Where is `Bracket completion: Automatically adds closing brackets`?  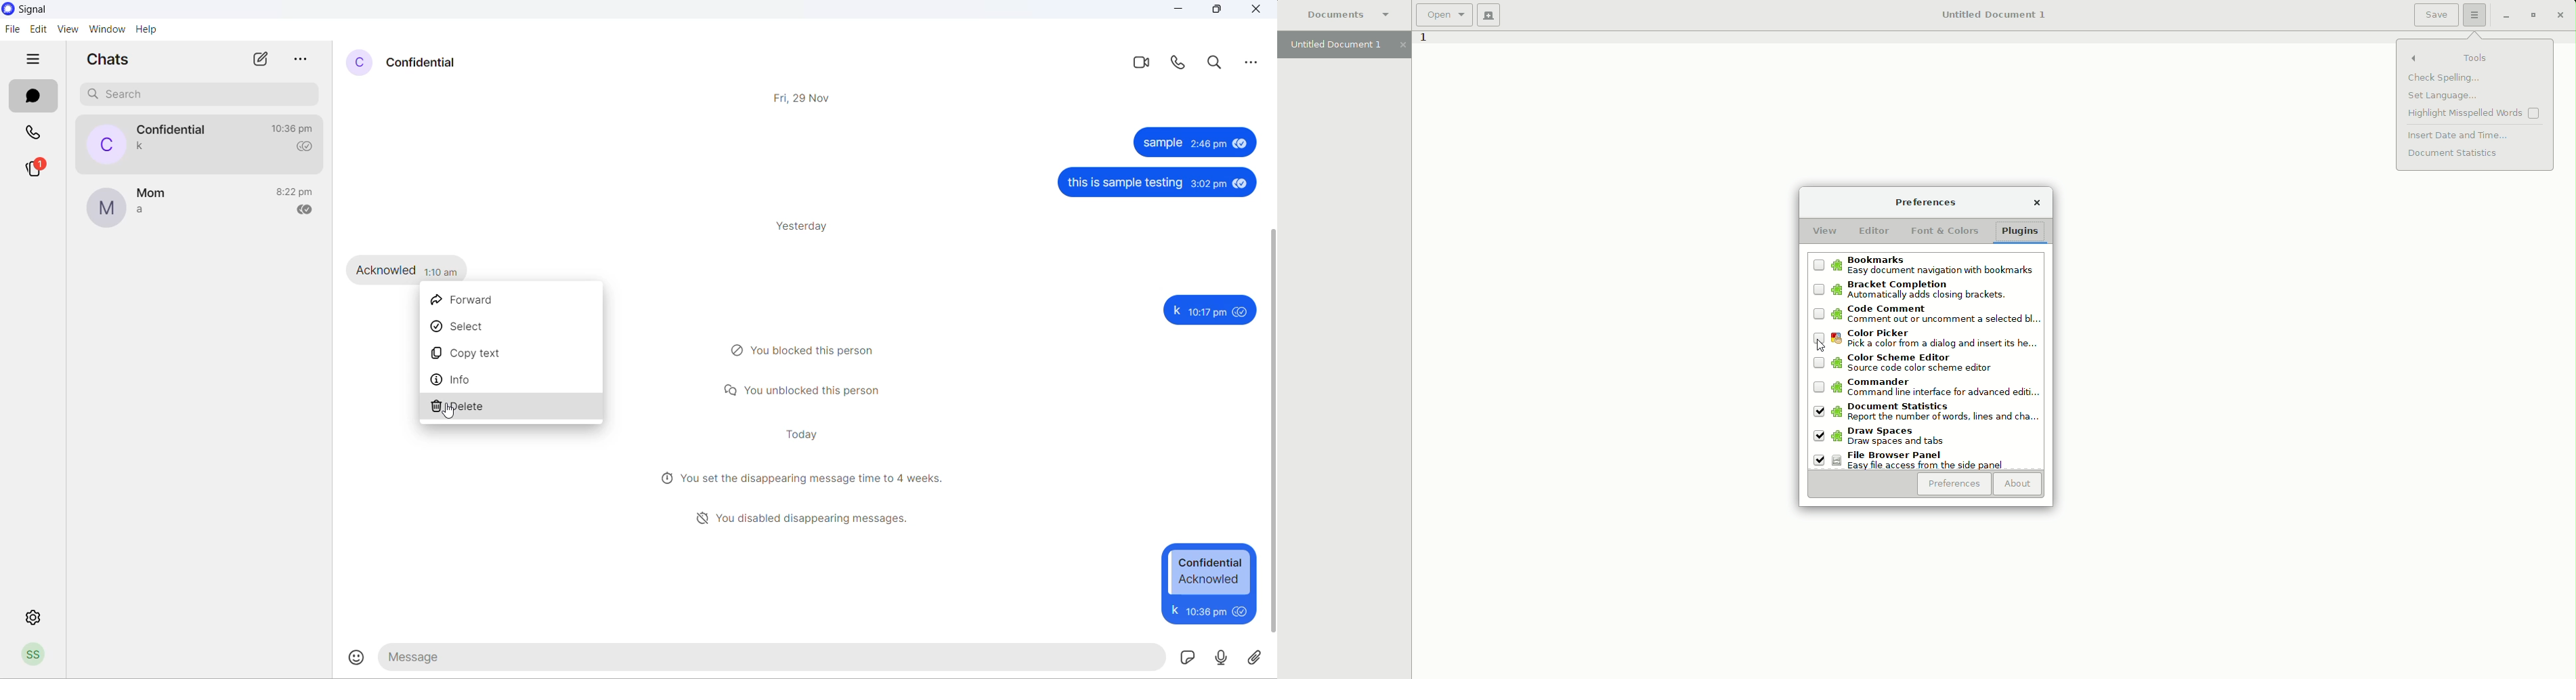
Bracket completion: Automatically adds closing brackets is located at coordinates (1924, 290).